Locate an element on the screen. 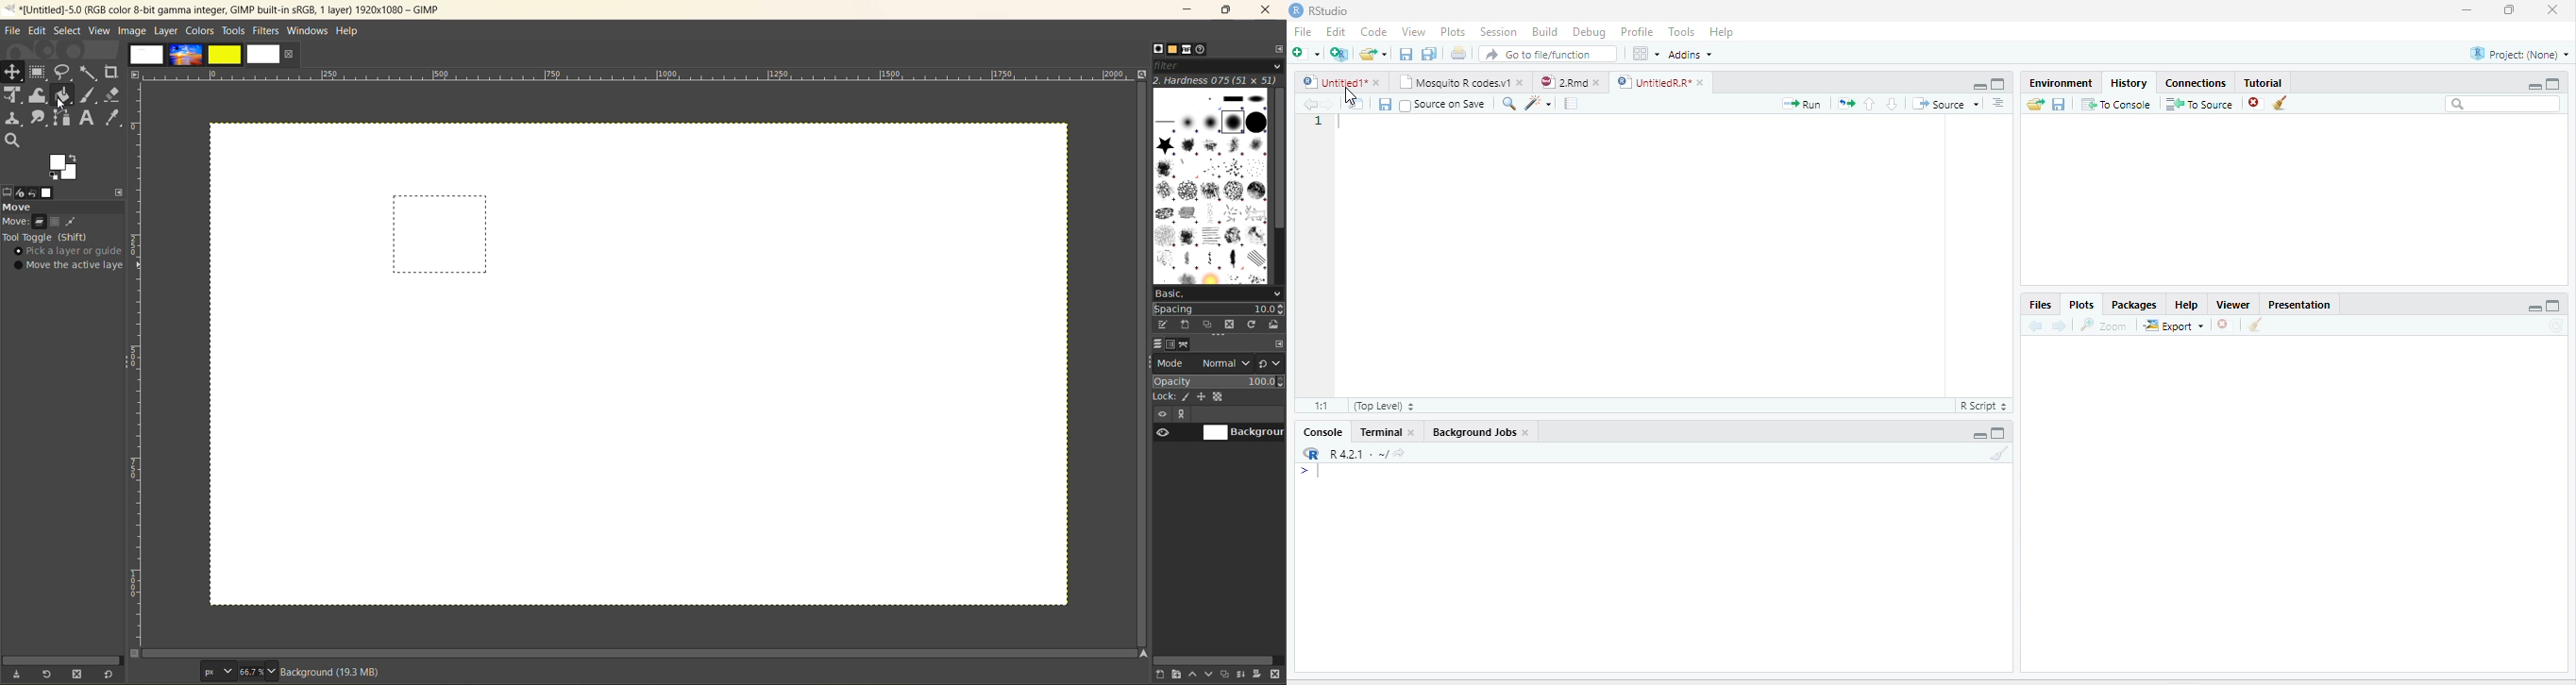 The height and width of the screenshot is (700, 2576). close is located at coordinates (1521, 82).